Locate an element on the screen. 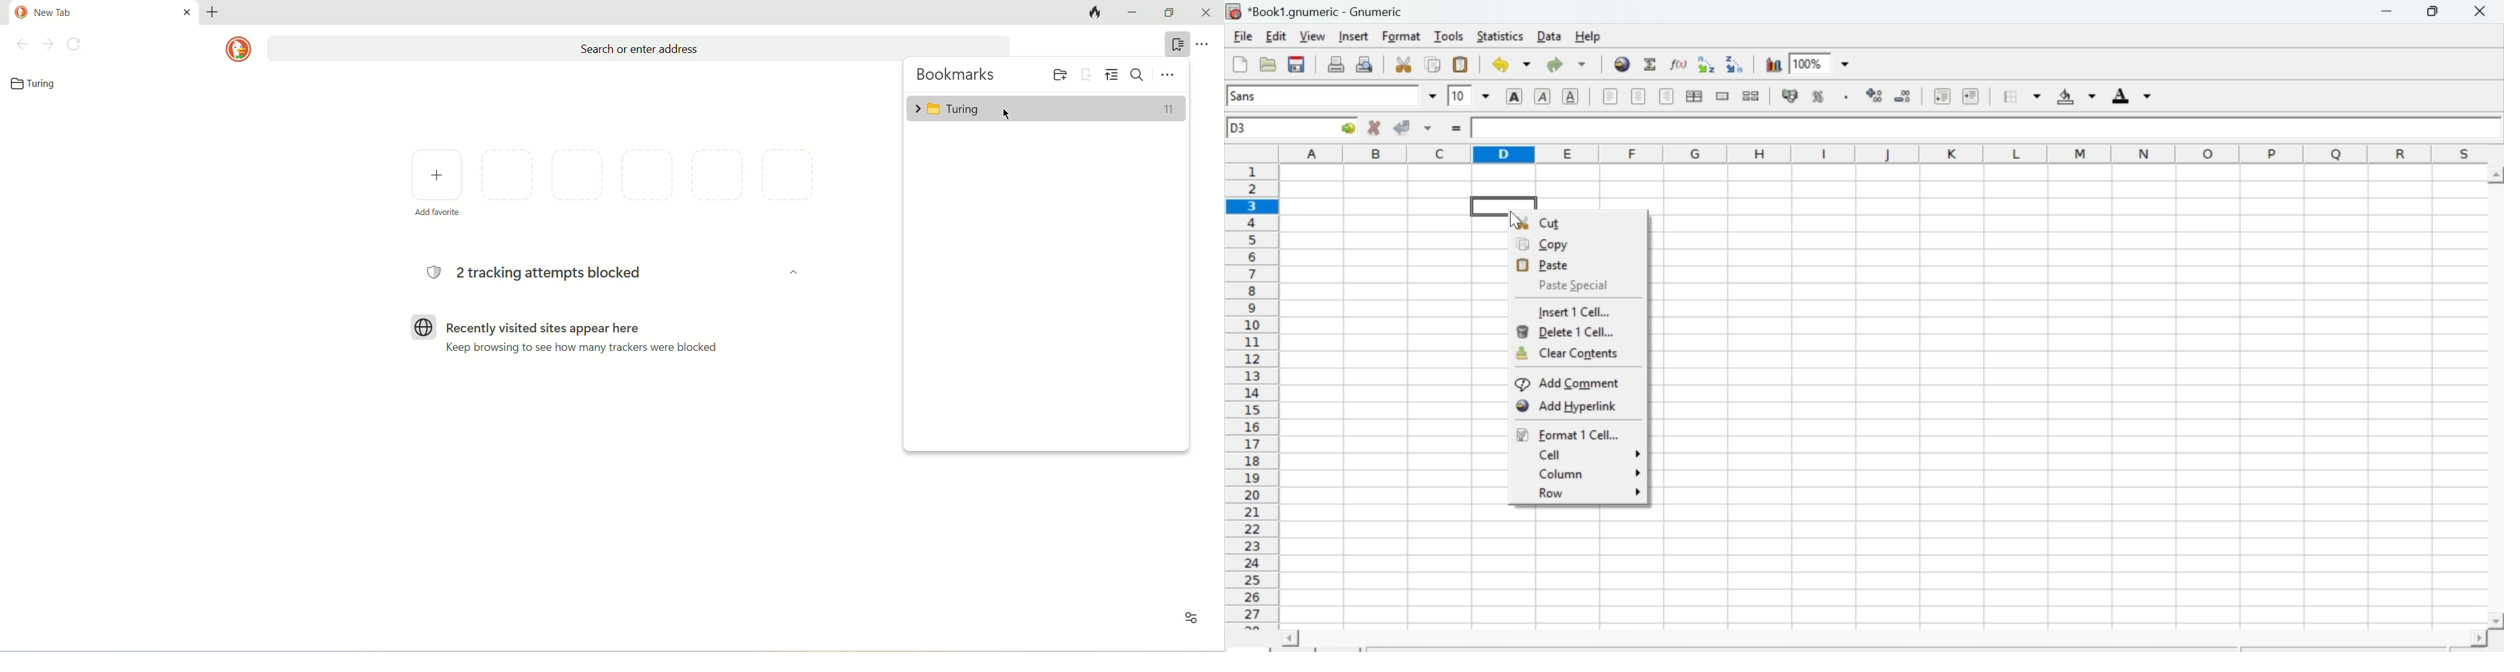 Image resolution: width=2520 pixels, height=672 pixels. Hyperlink is located at coordinates (1622, 65).